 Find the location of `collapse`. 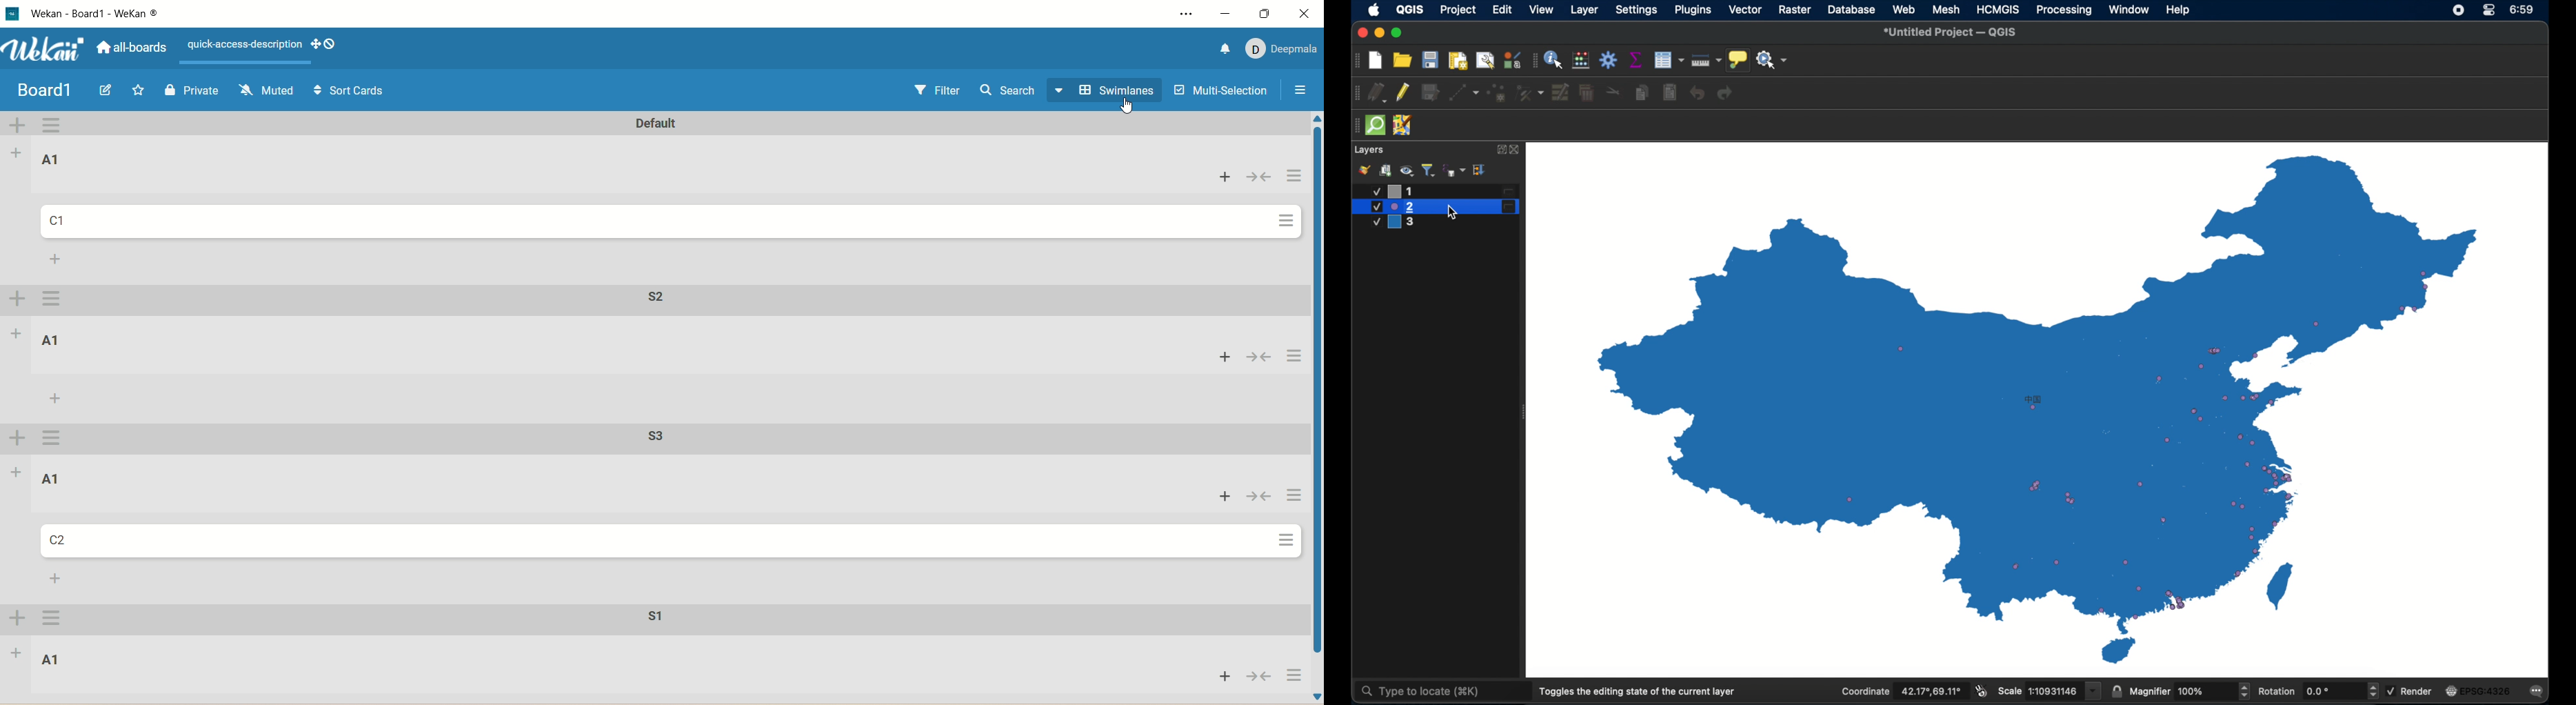

collapse is located at coordinates (1262, 356).